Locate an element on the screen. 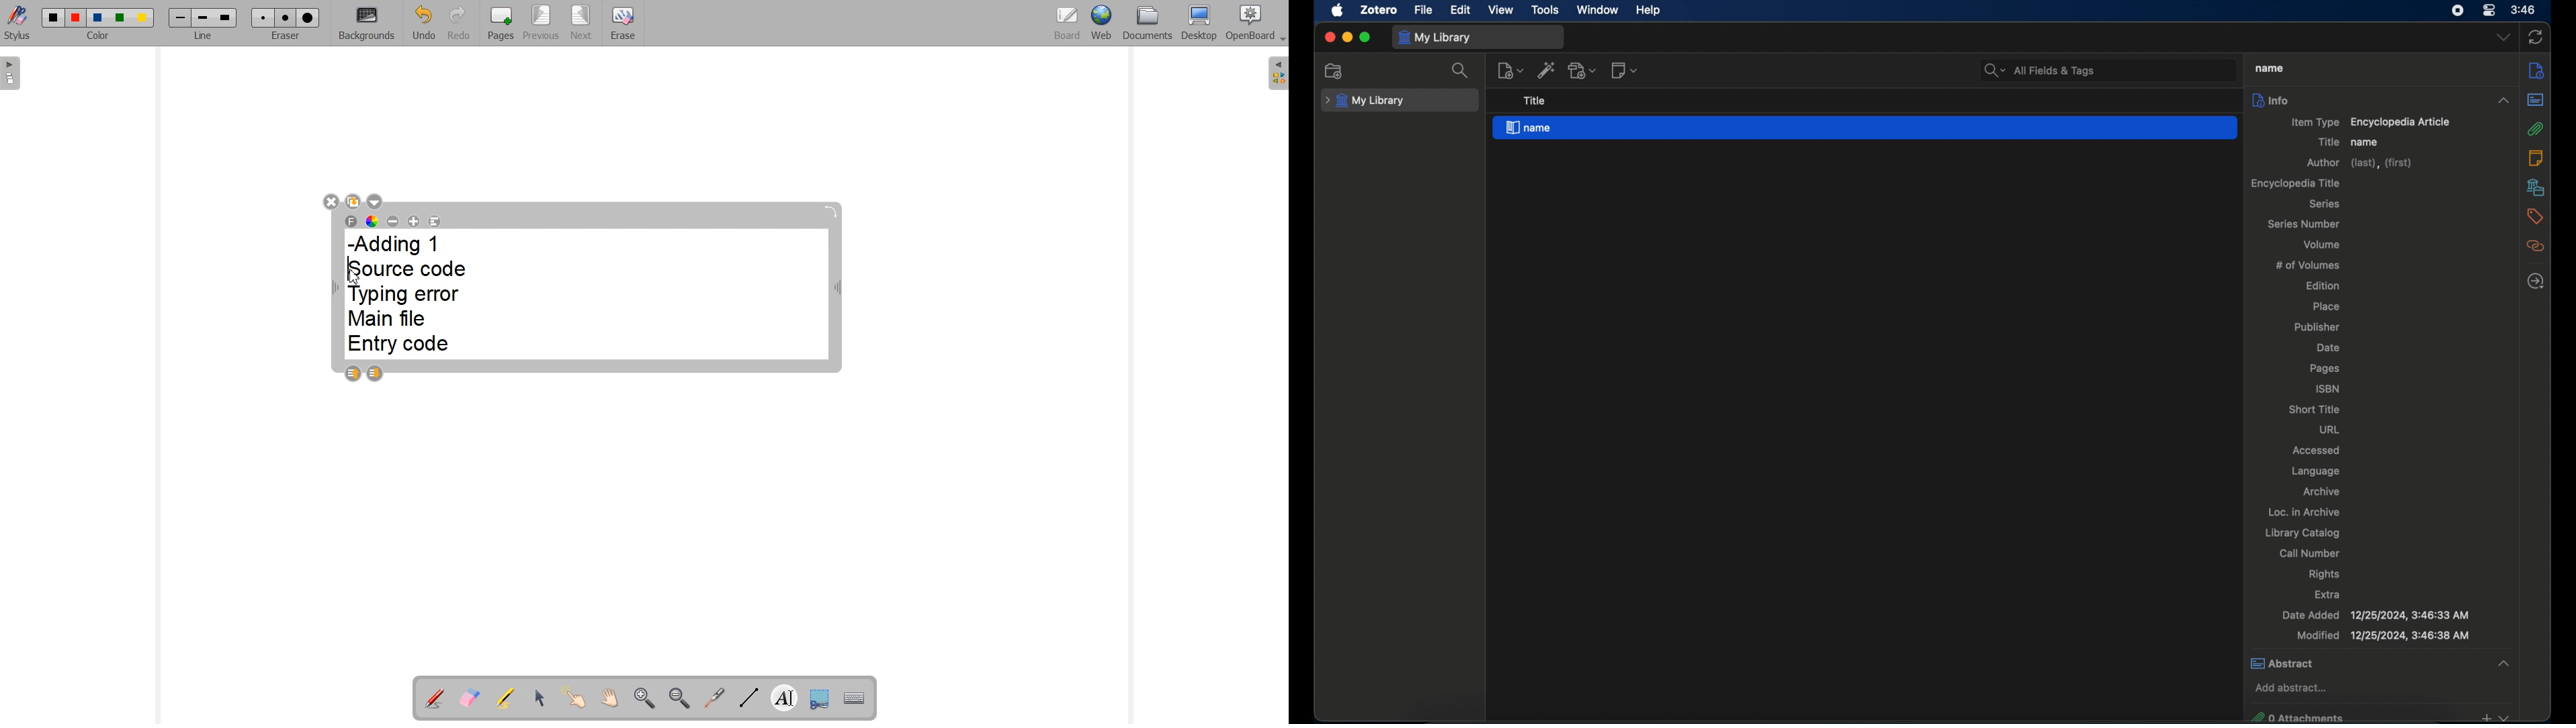 The width and height of the screenshot is (2576, 728). new note is located at coordinates (1624, 70).